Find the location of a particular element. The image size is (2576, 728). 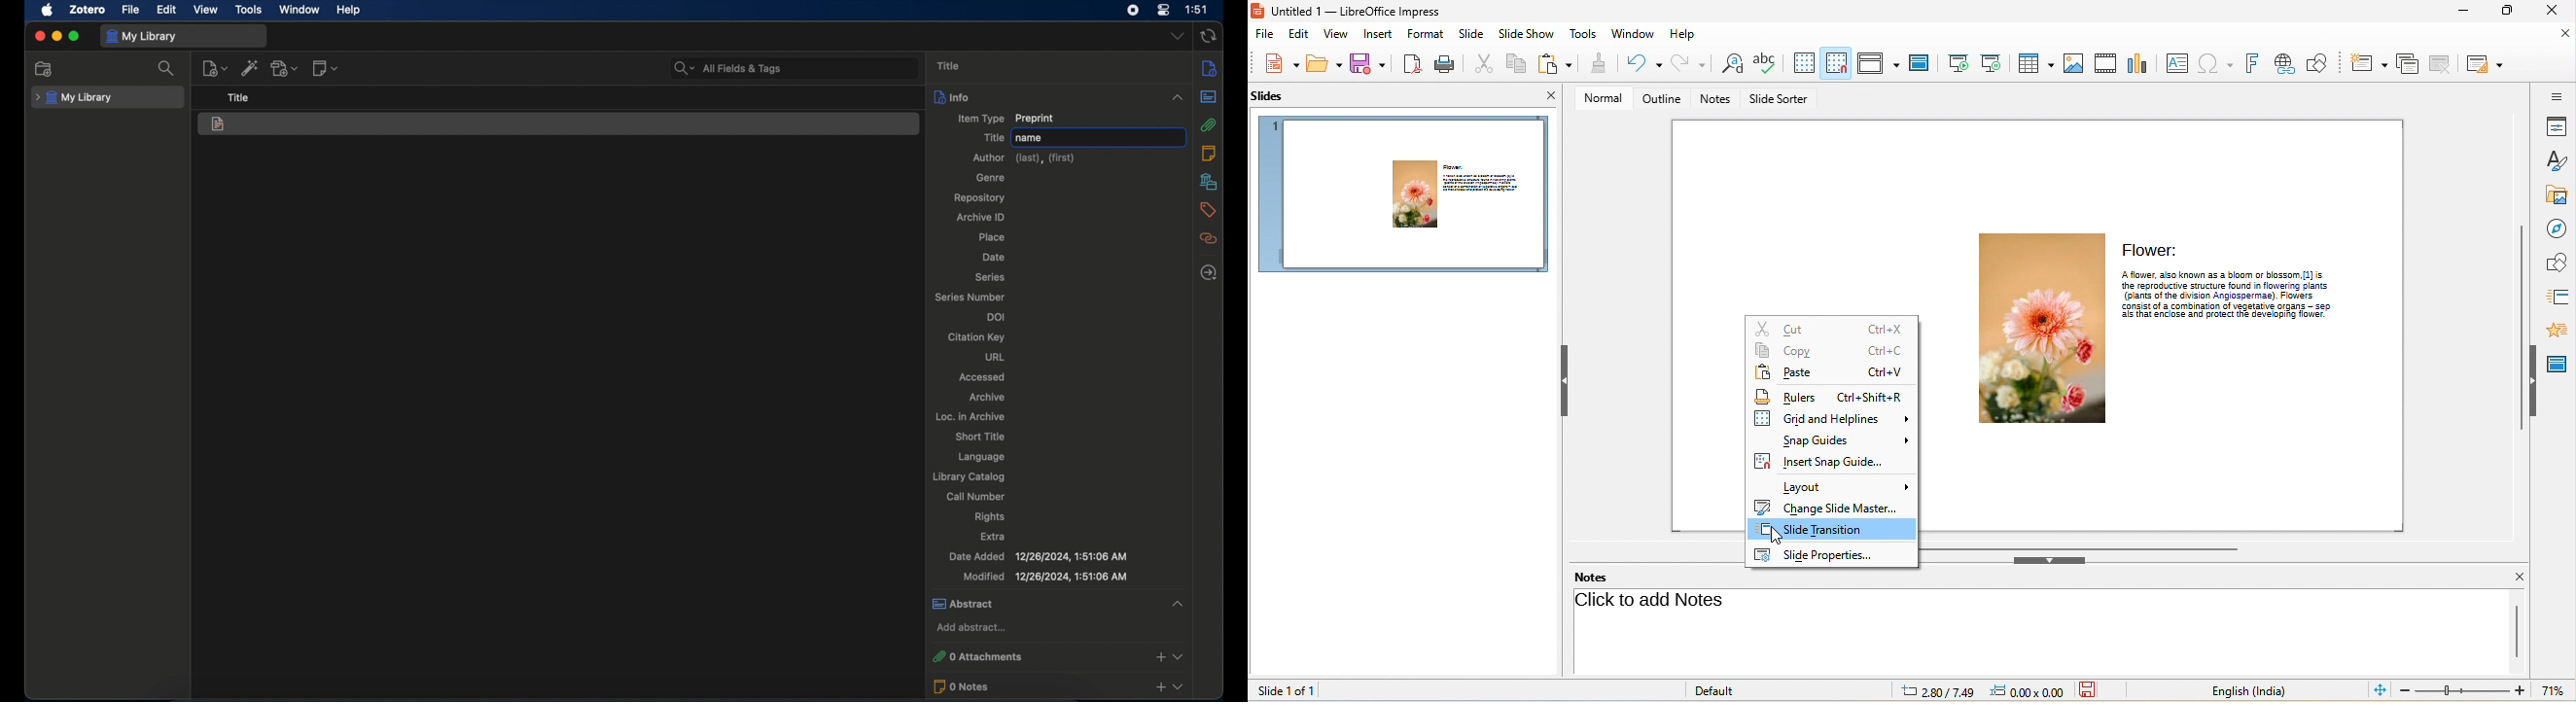

apple  is located at coordinates (47, 10).